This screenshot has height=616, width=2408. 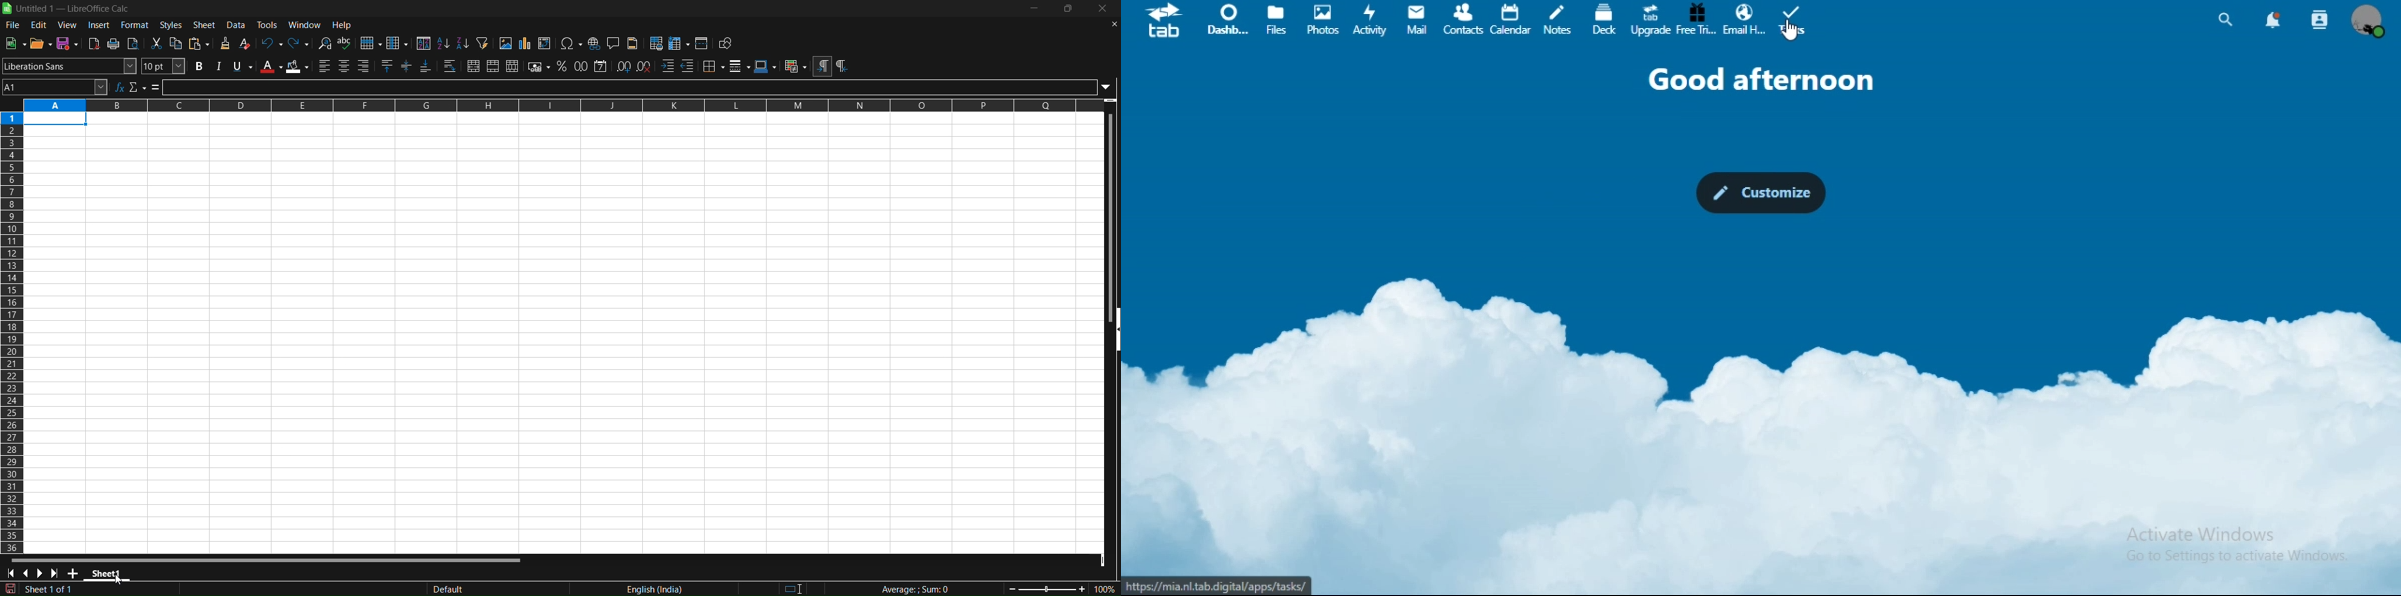 What do you see at coordinates (1695, 19) in the screenshot?
I see `free trial` at bounding box center [1695, 19].